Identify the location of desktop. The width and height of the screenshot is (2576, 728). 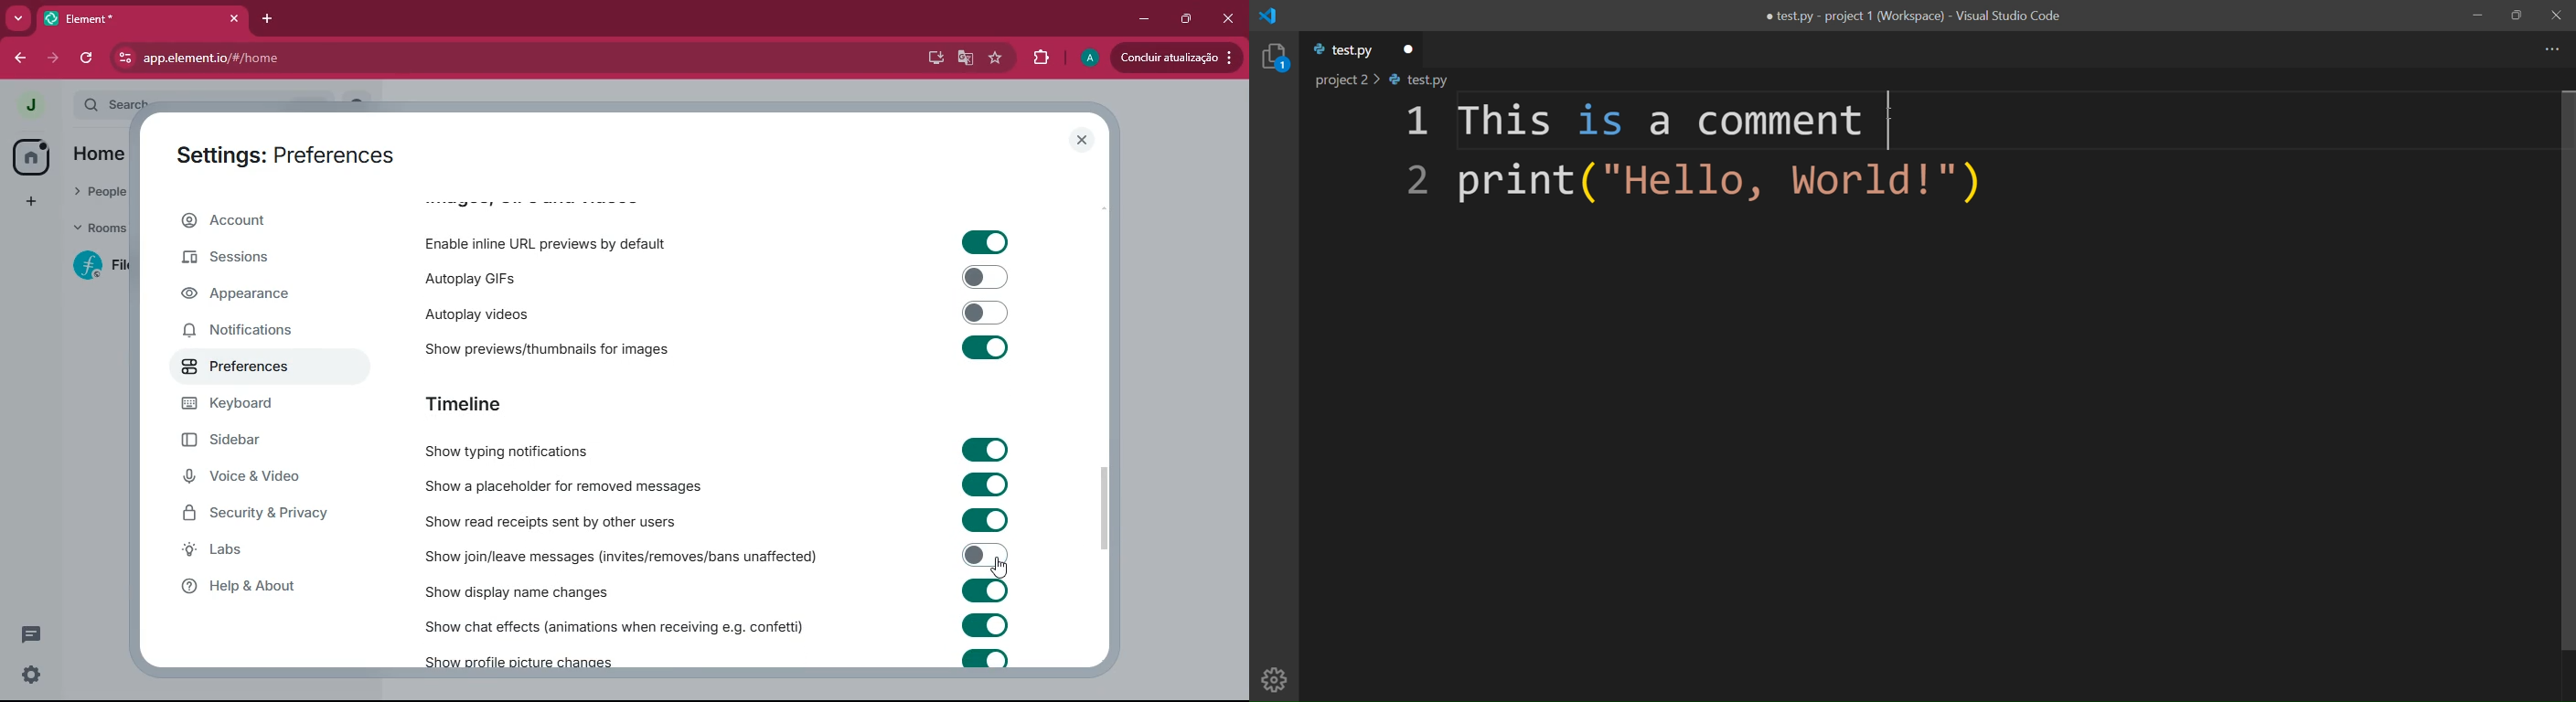
(934, 58).